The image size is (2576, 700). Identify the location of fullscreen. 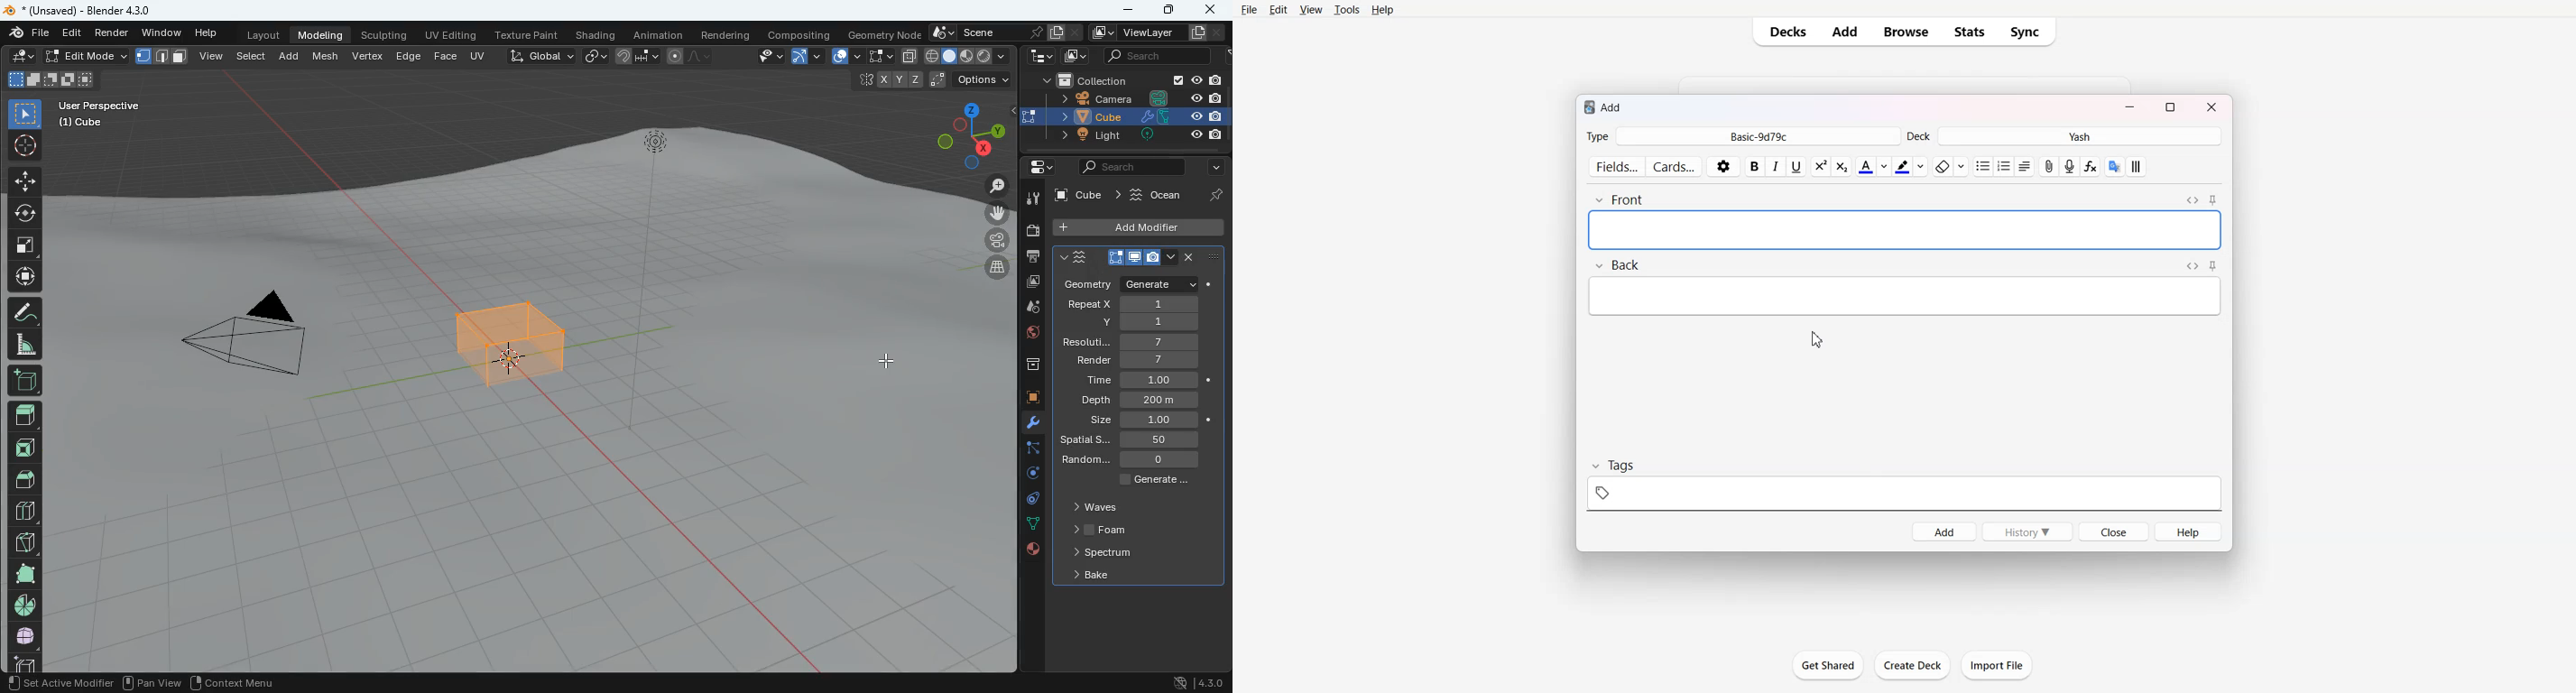
(26, 243).